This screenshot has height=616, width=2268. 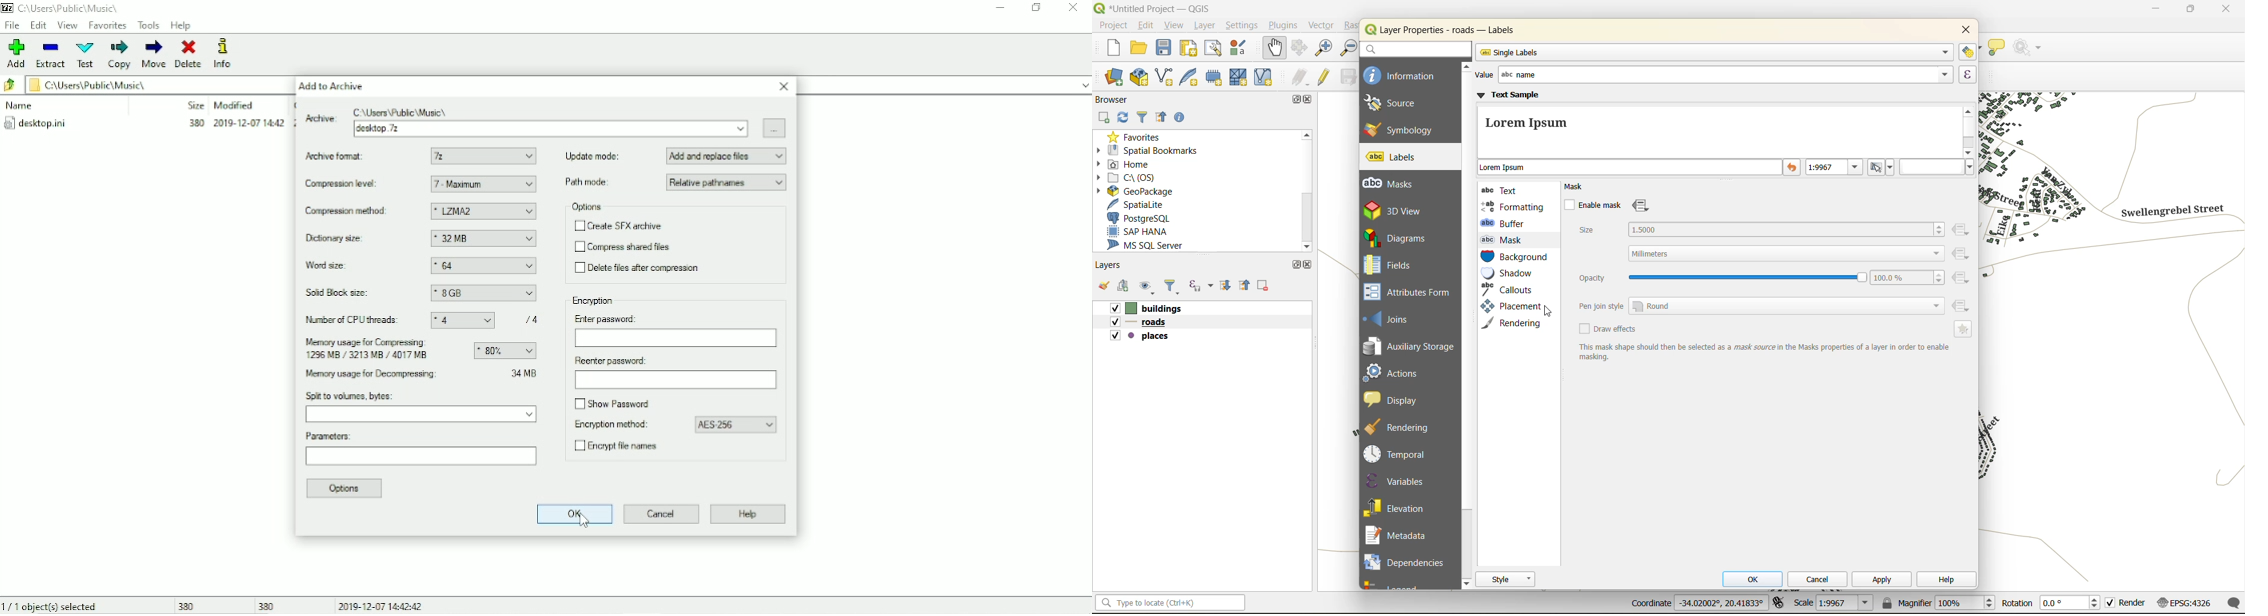 I want to click on Memory usage for compressing, so click(x=370, y=350).